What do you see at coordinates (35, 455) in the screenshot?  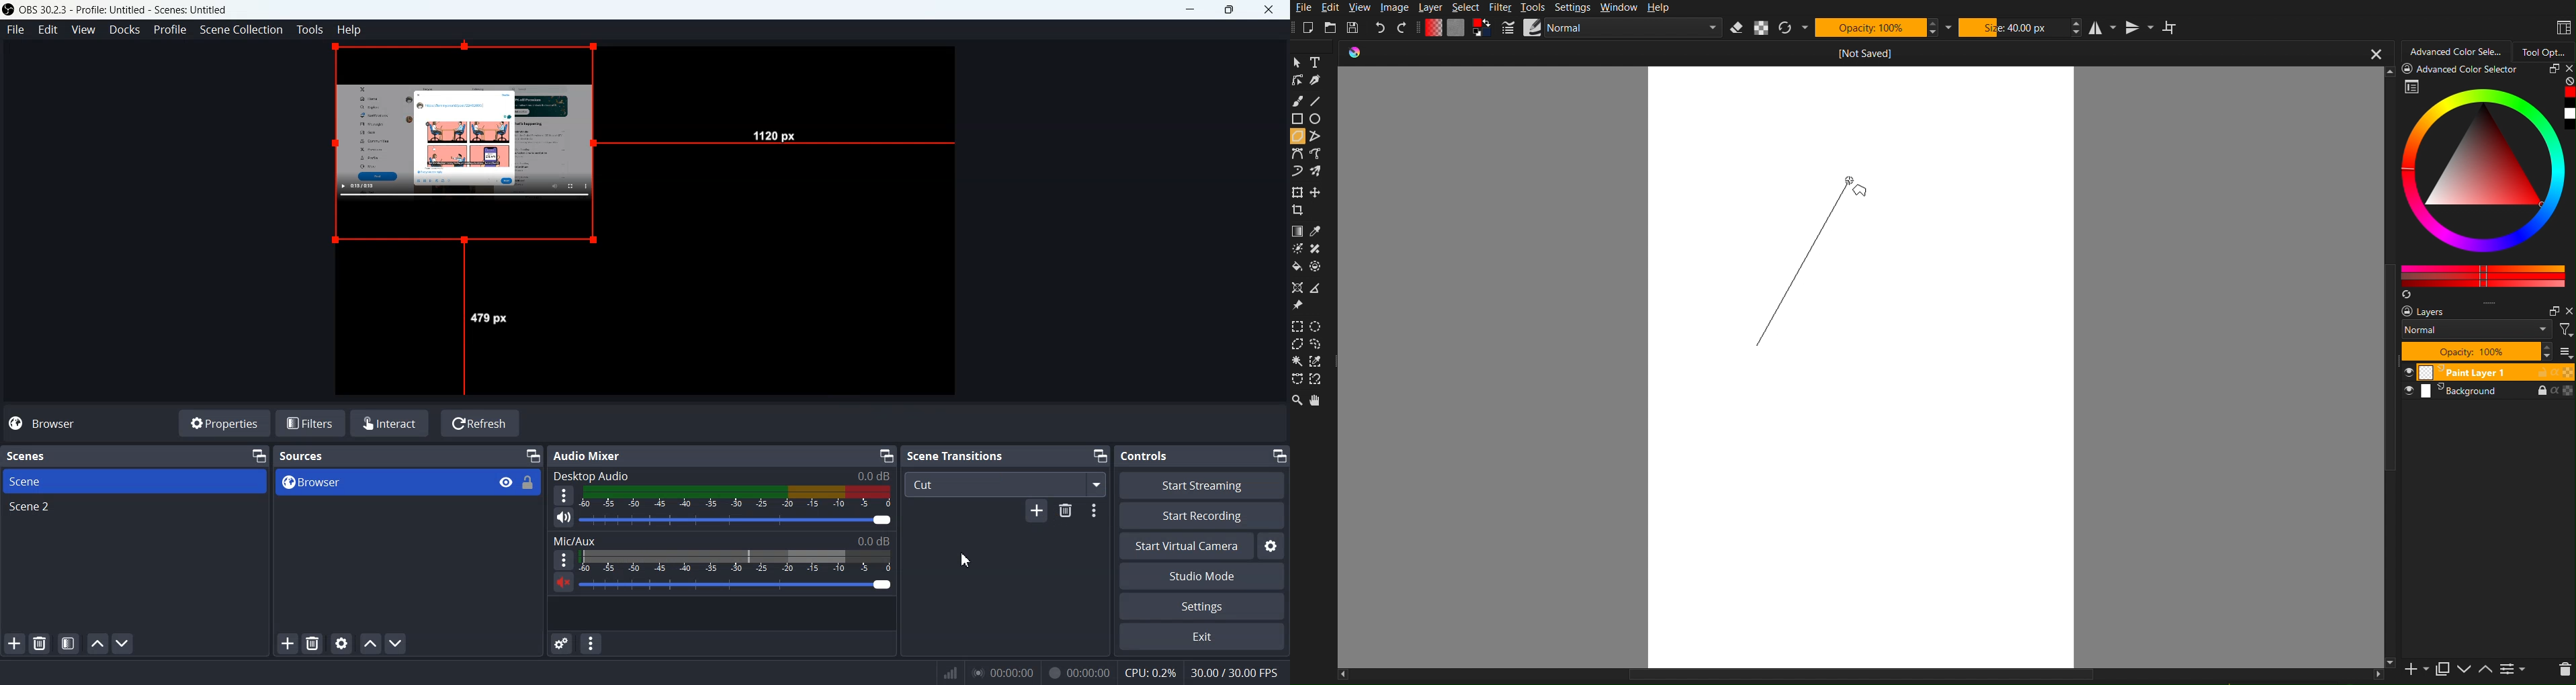 I see `Text` at bounding box center [35, 455].